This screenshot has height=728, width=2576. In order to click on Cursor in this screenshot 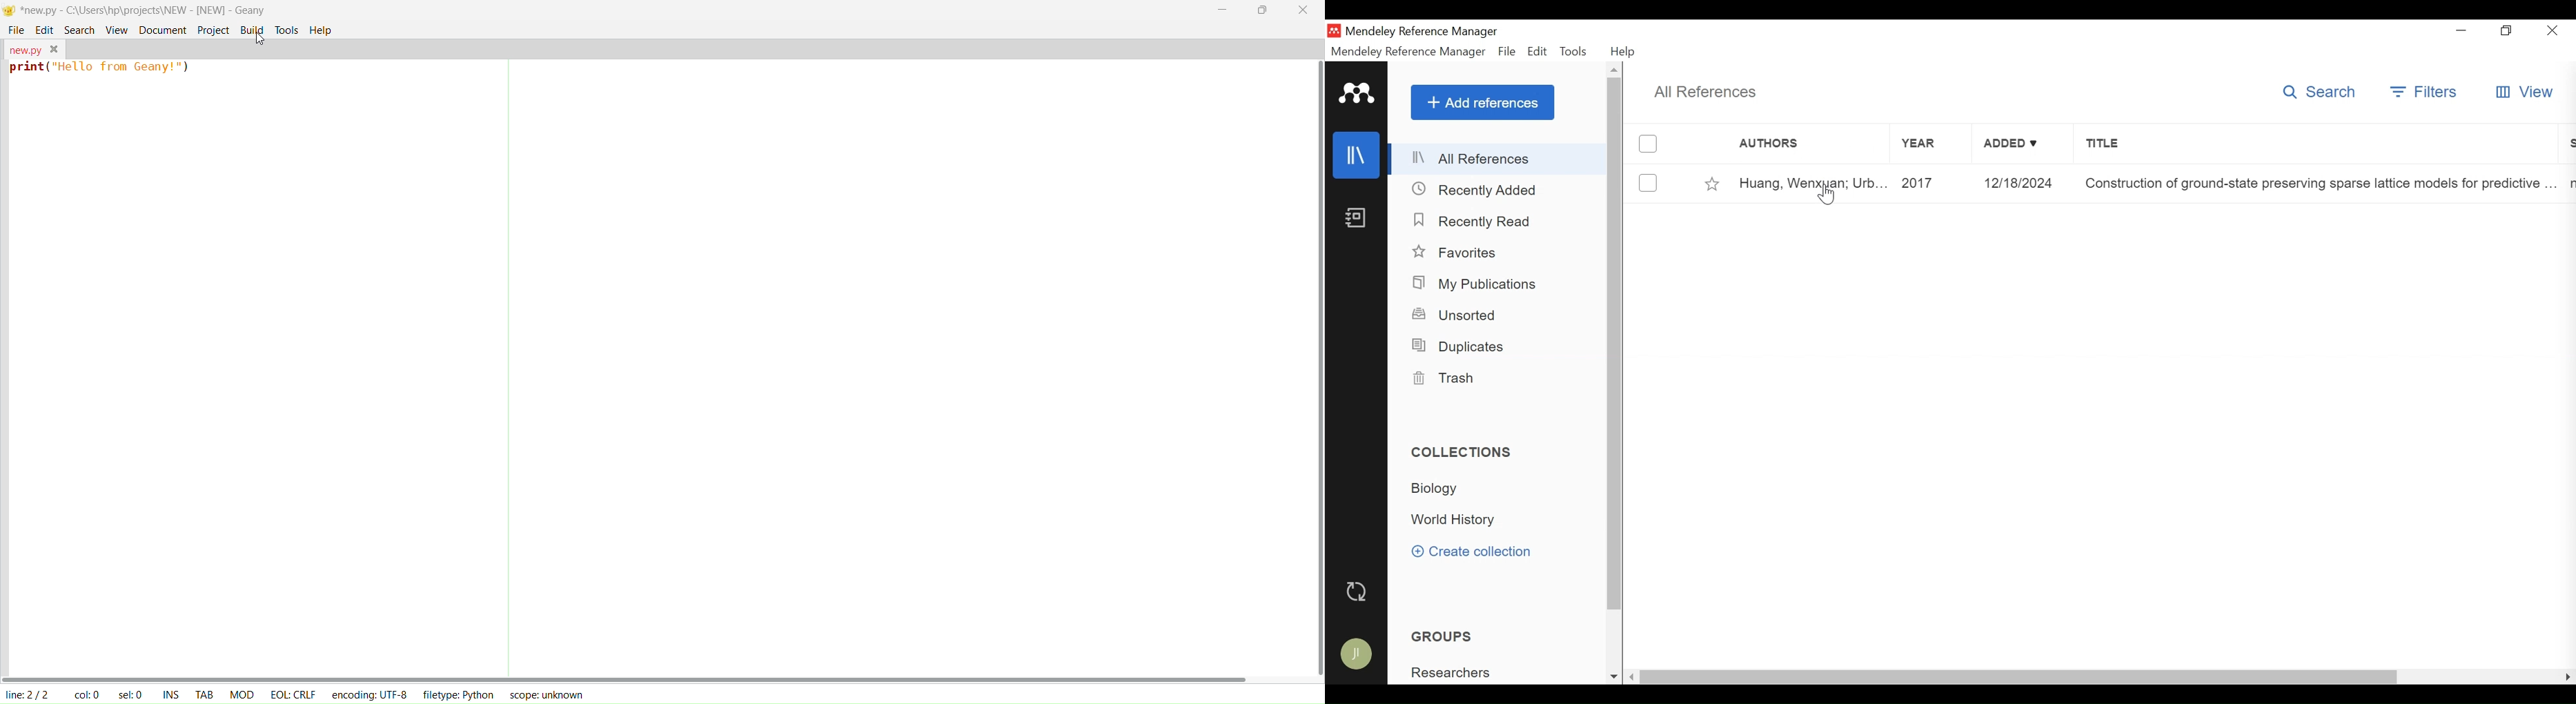, I will do `click(1828, 194)`.